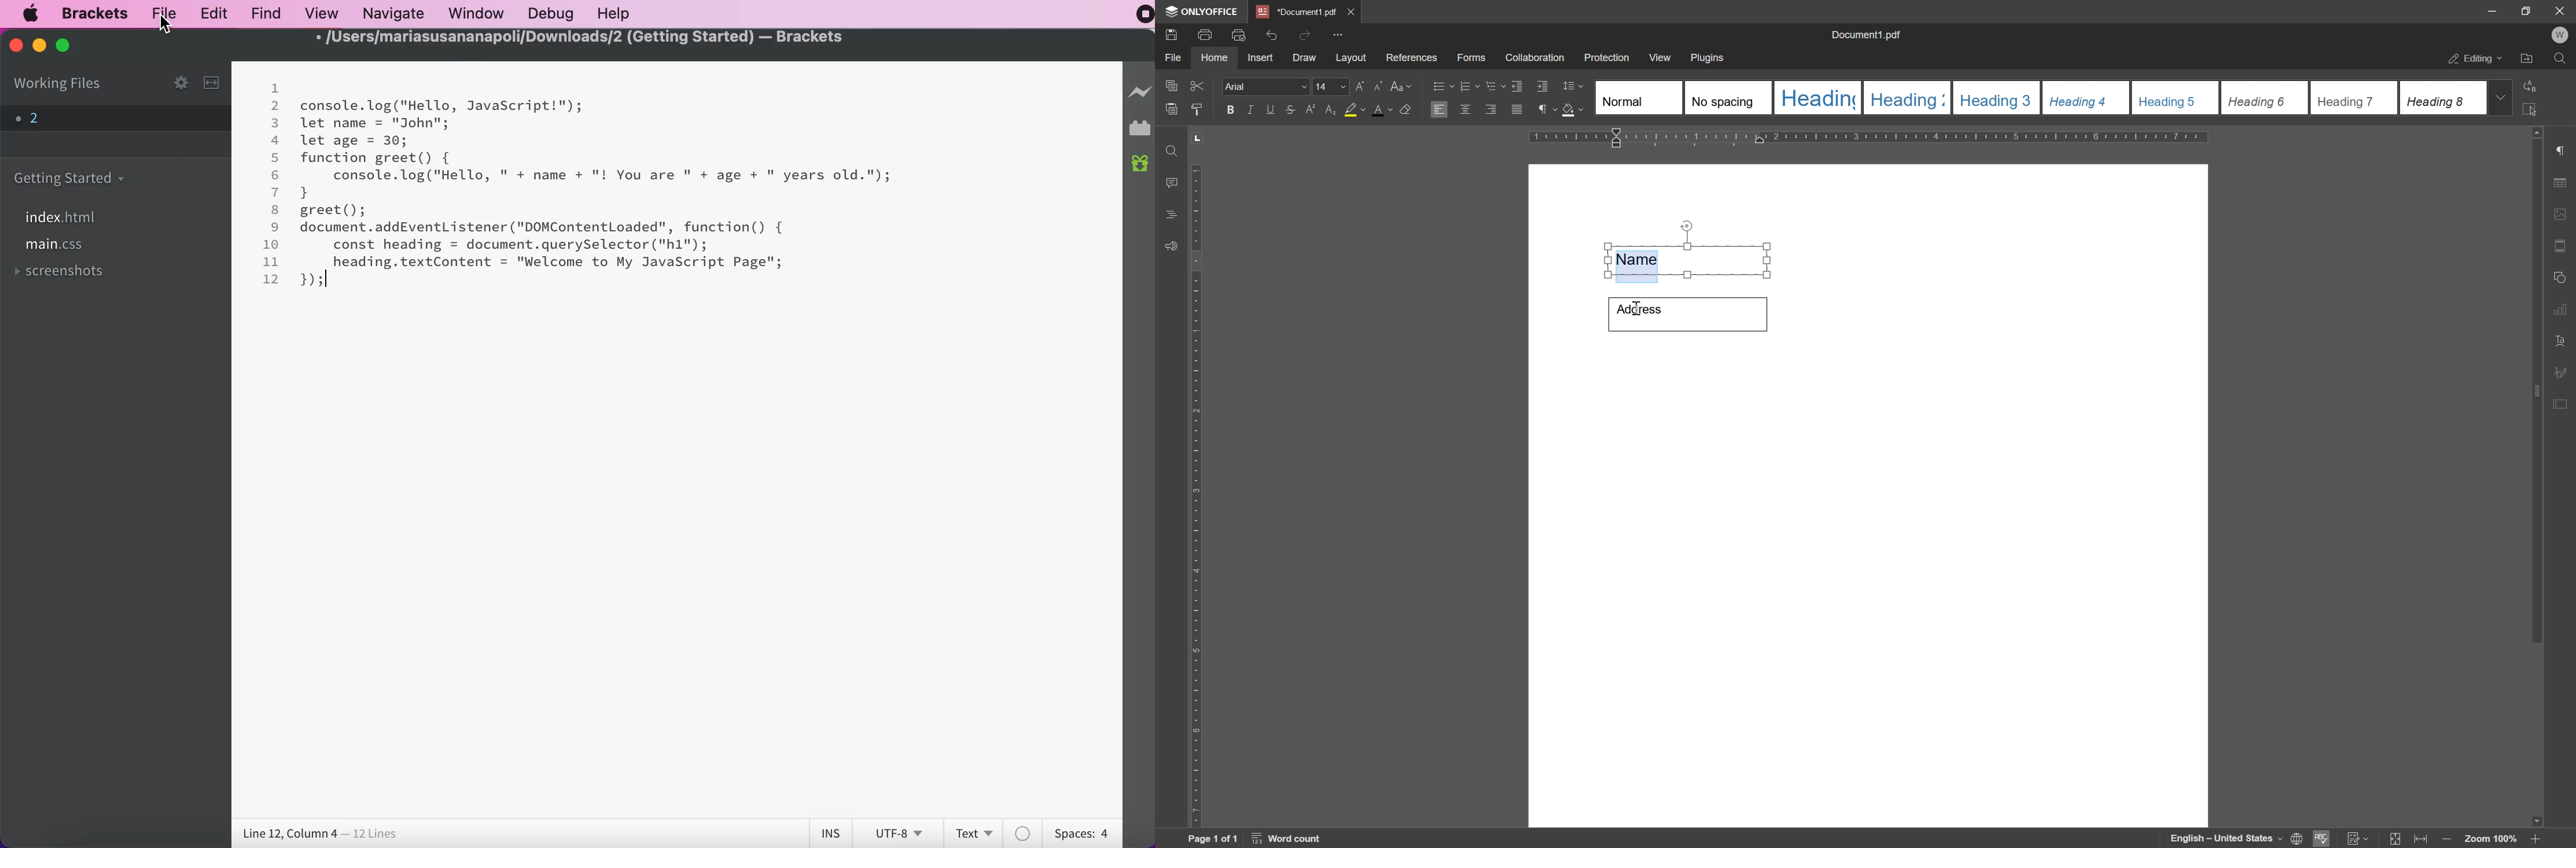 This screenshot has height=868, width=2576. I want to click on file, so click(164, 14).